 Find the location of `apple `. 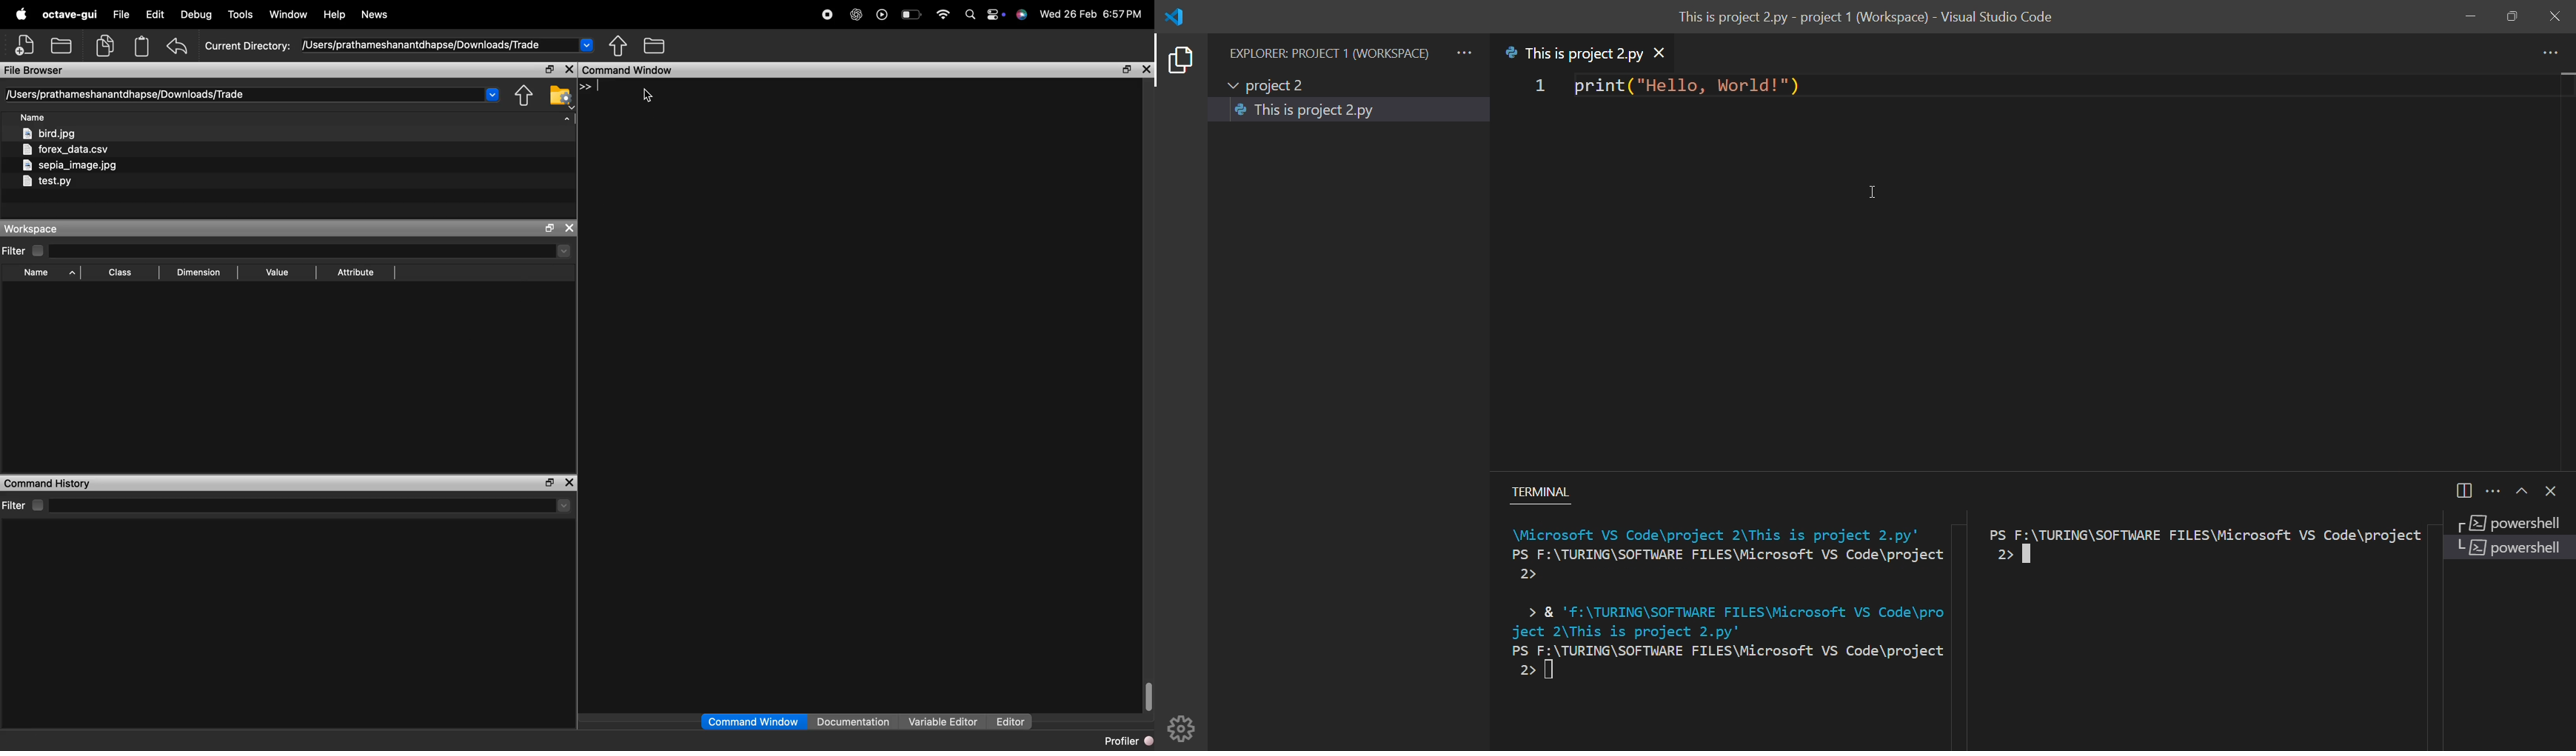

apple  is located at coordinates (21, 14).